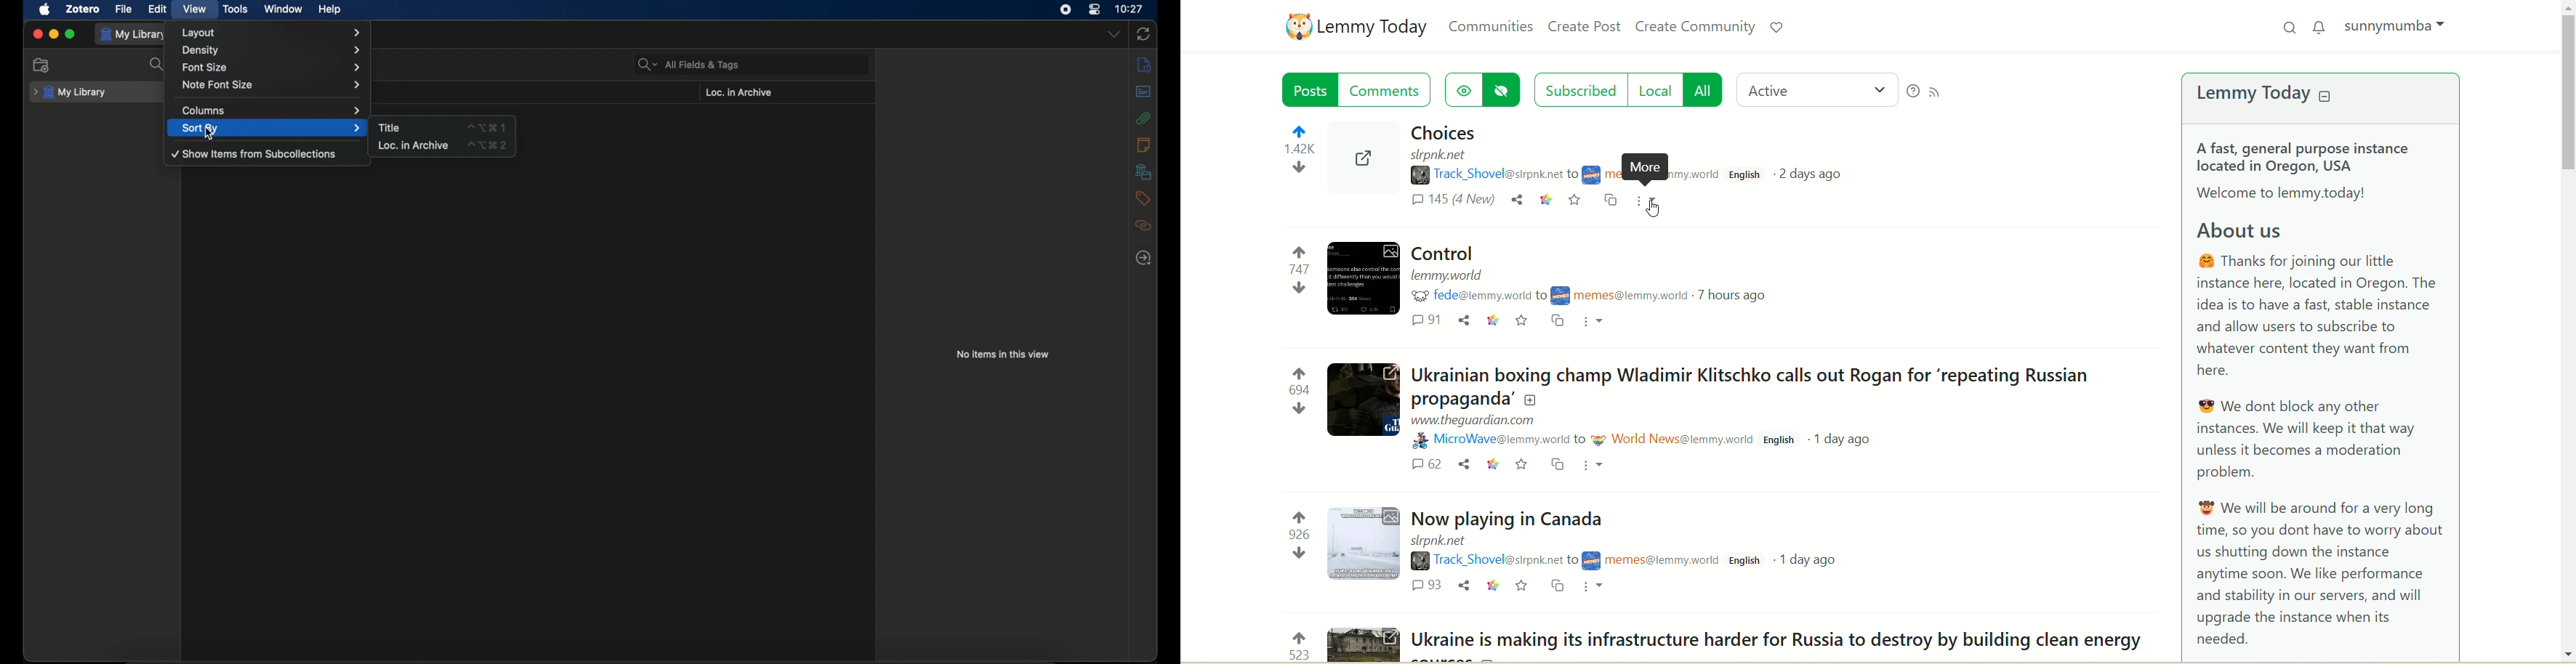  Describe the element at coordinates (1428, 322) in the screenshot. I see `comments` at that location.